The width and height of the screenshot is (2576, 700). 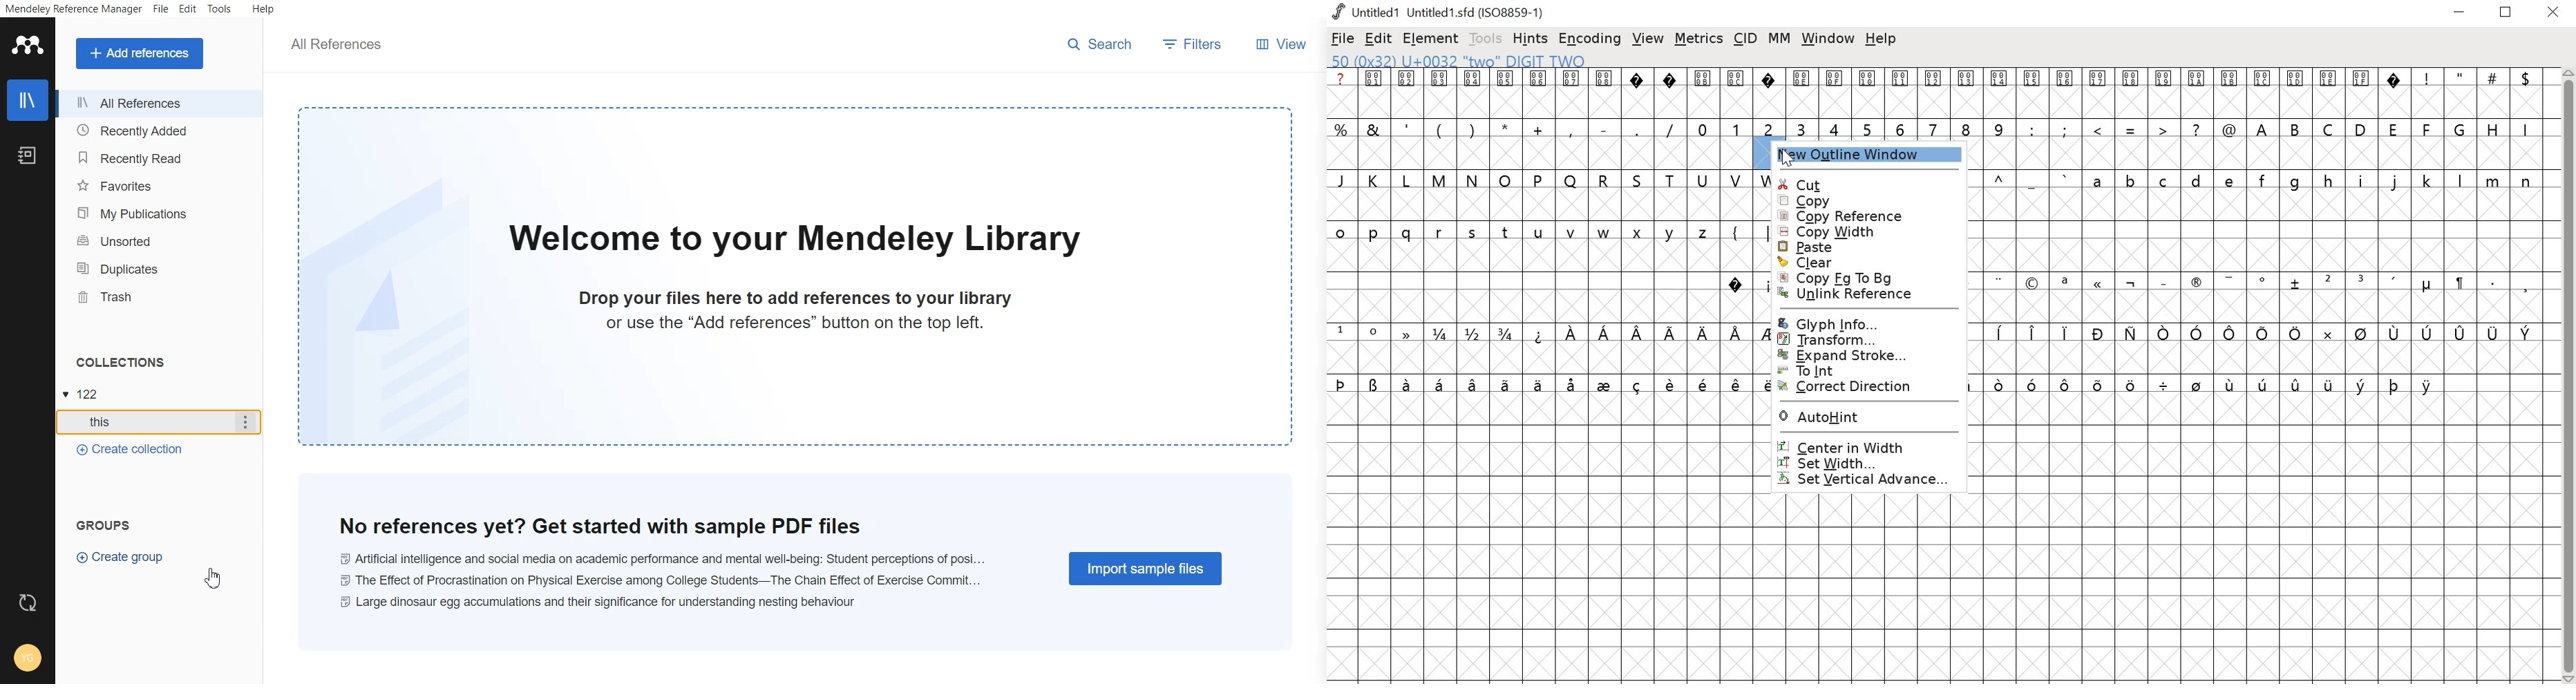 I want to click on edit, so click(x=1380, y=40).